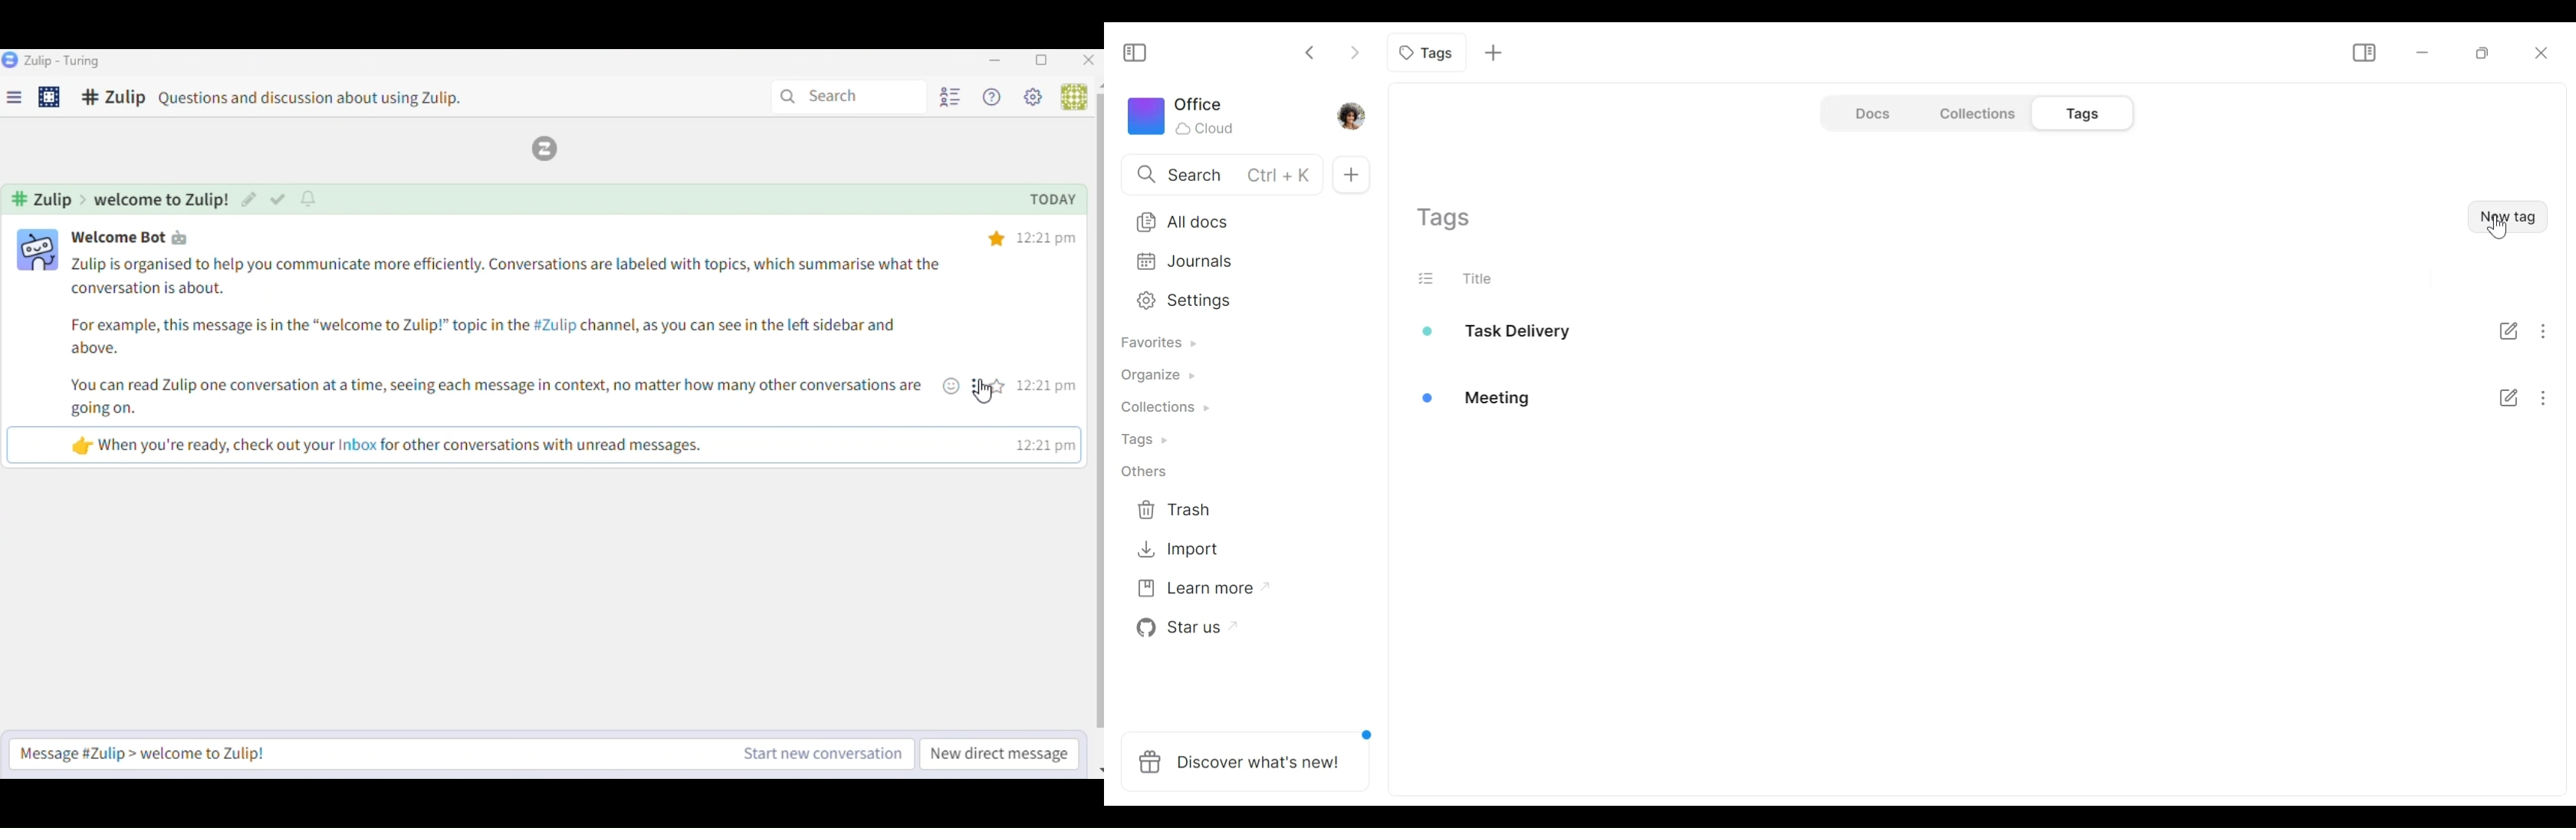  I want to click on Settings, so click(51, 99).